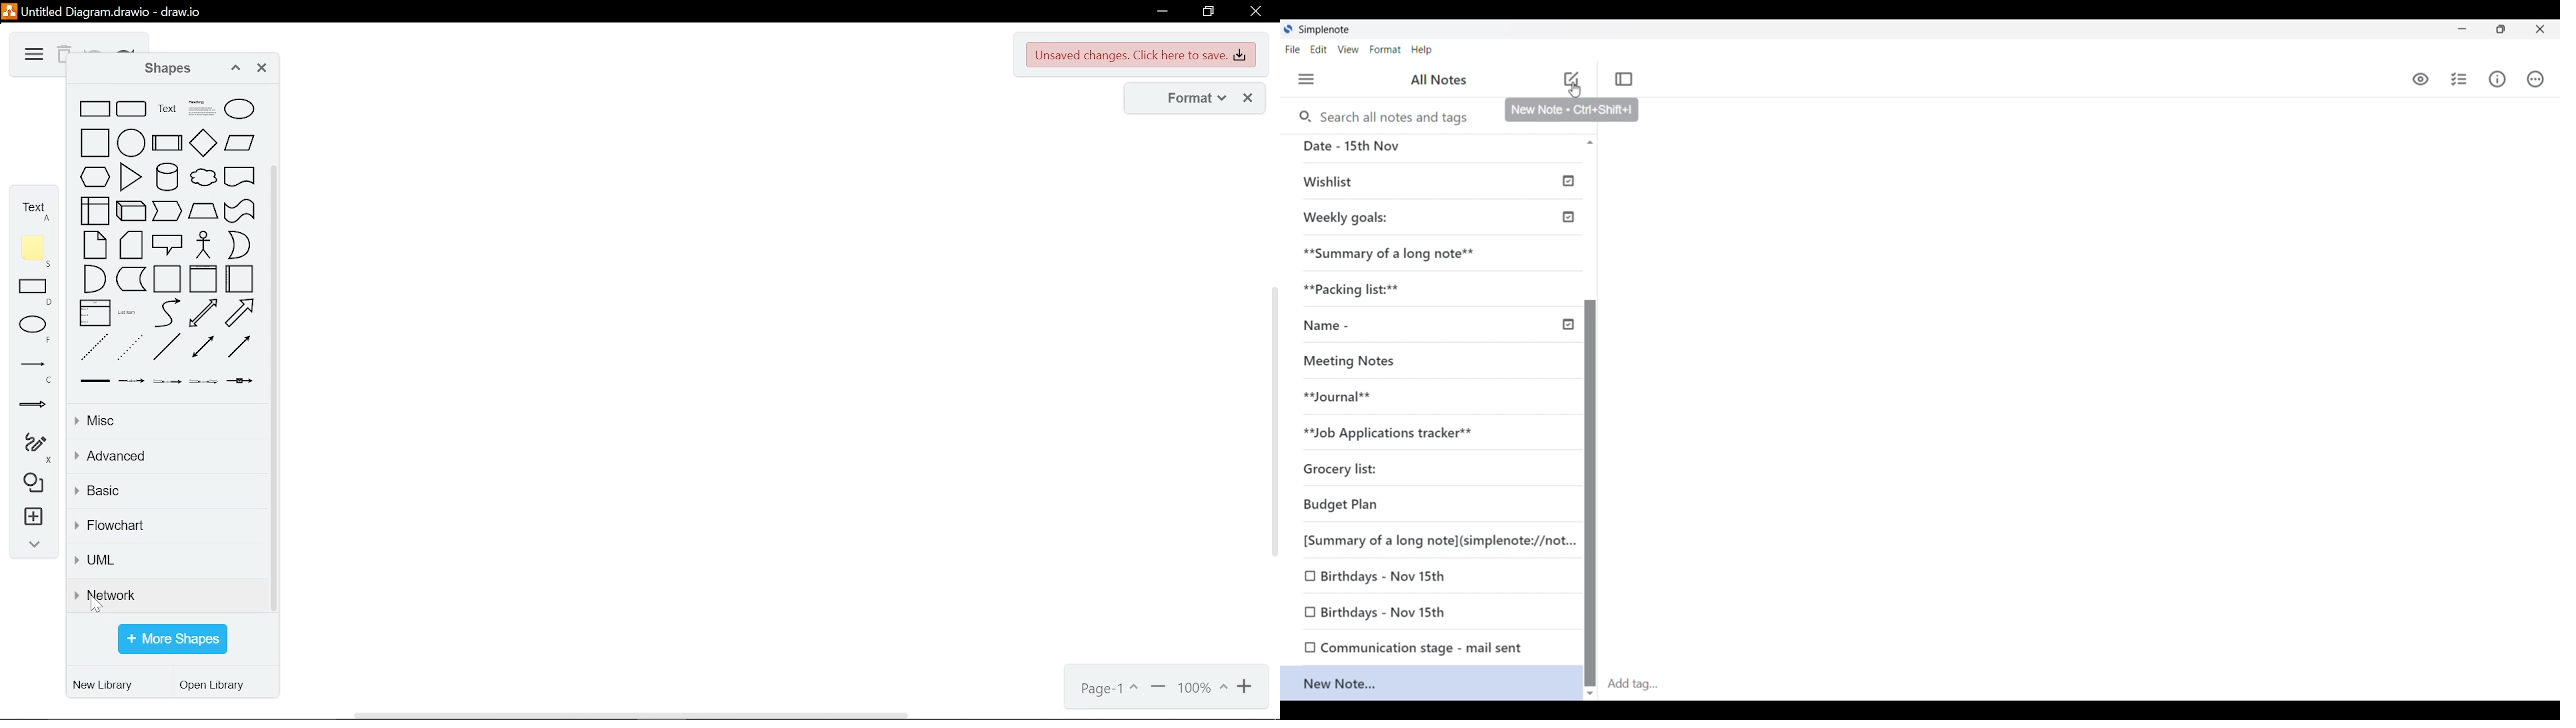 Image resolution: width=2576 pixels, height=728 pixels. What do you see at coordinates (32, 55) in the screenshot?
I see `diagram` at bounding box center [32, 55].